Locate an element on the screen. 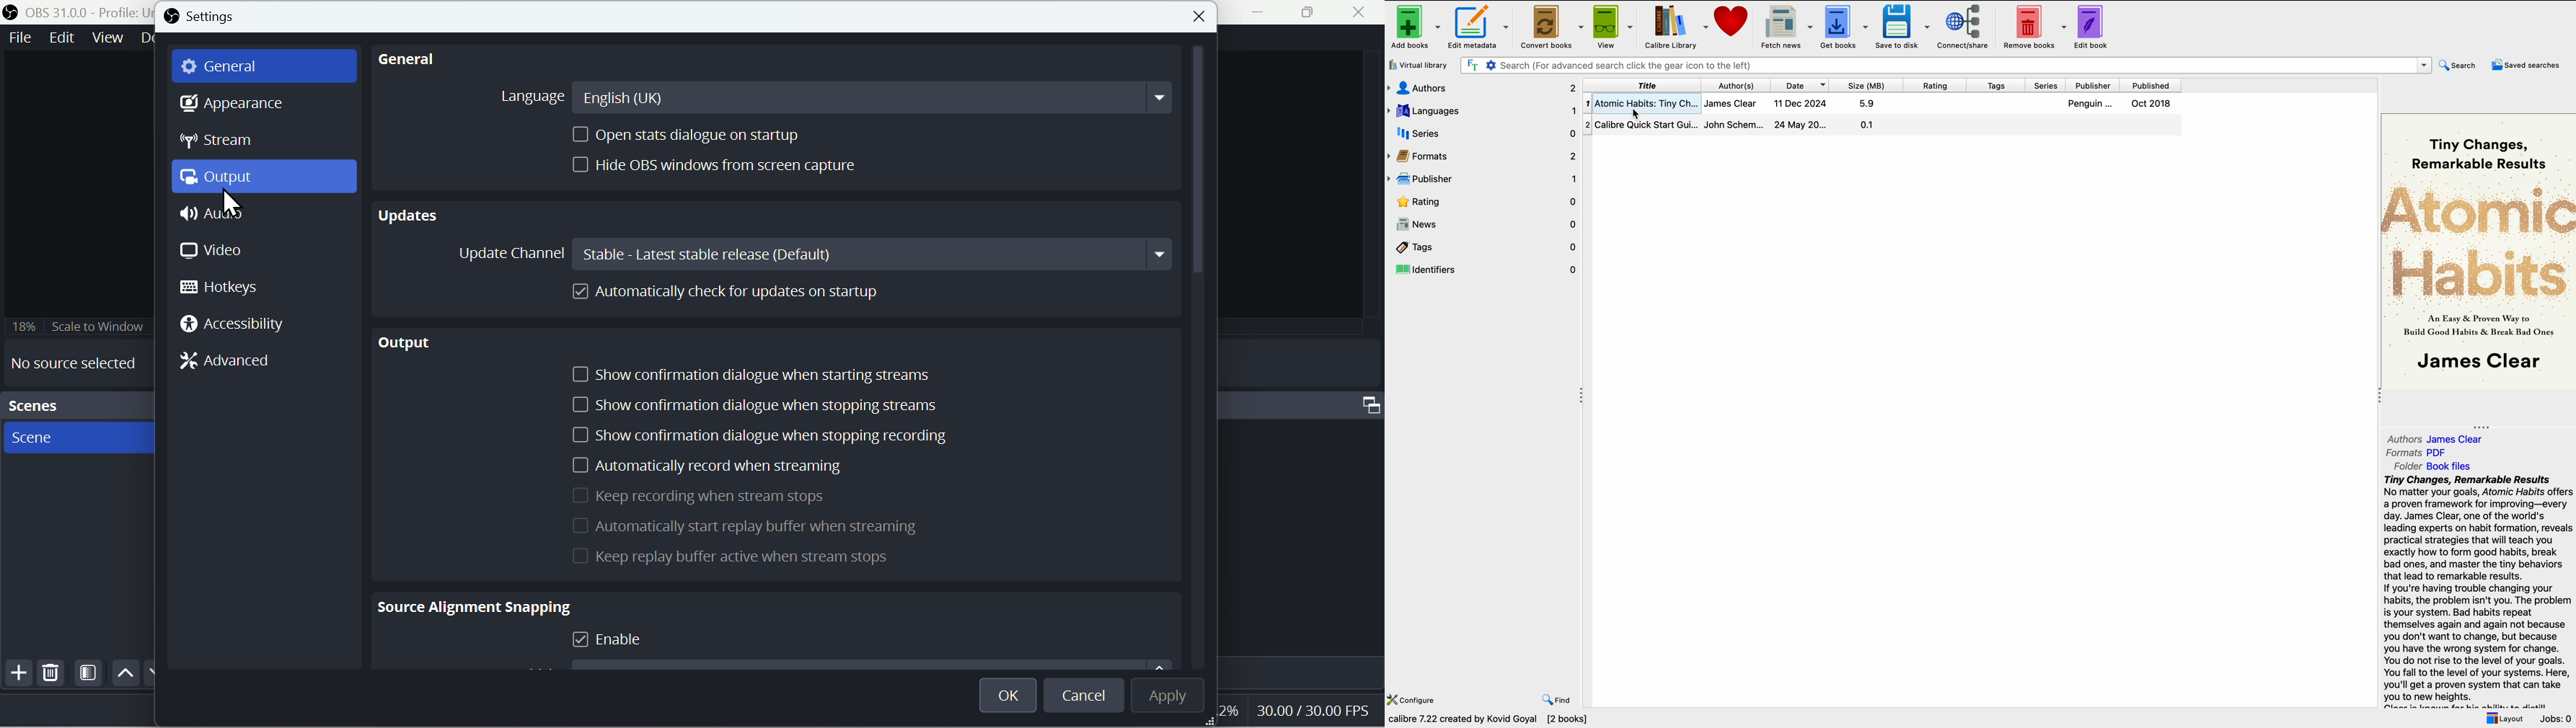 The width and height of the screenshot is (2576, 728). J Show confirmation dialogue when starting streams is located at coordinates (762, 373).